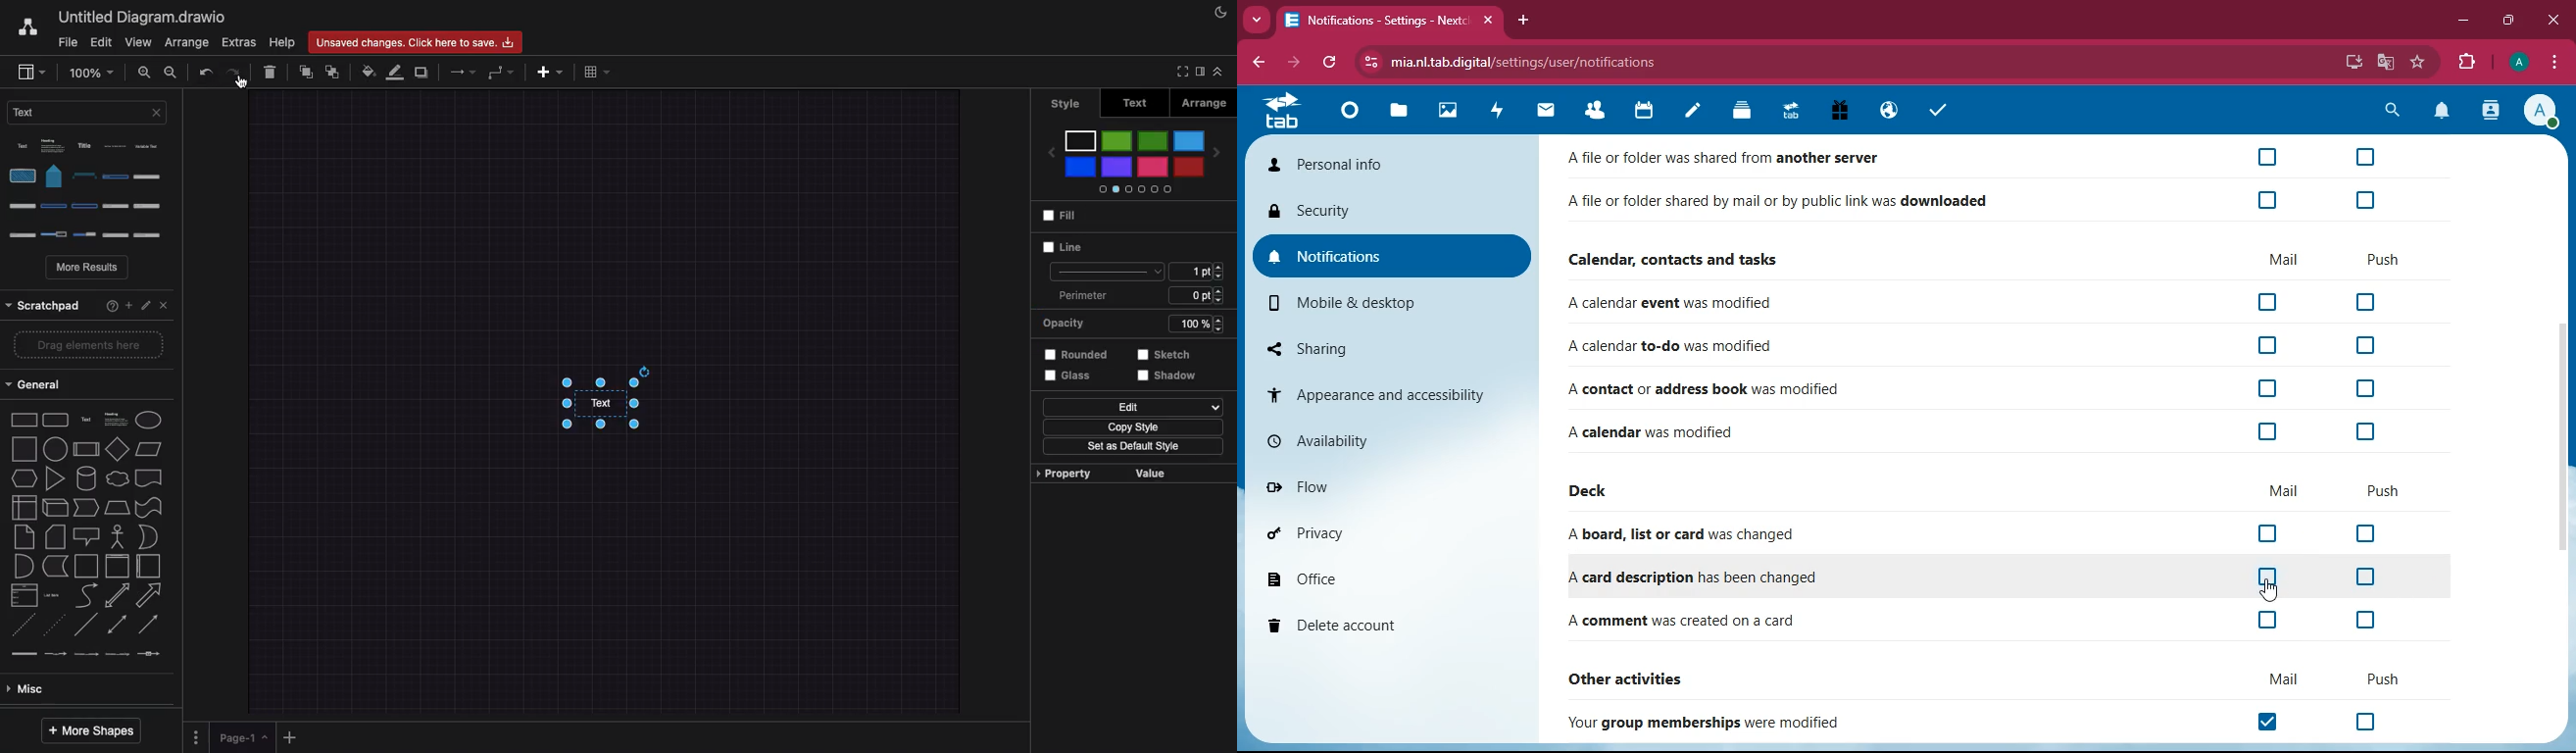  I want to click on off, so click(2267, 157).